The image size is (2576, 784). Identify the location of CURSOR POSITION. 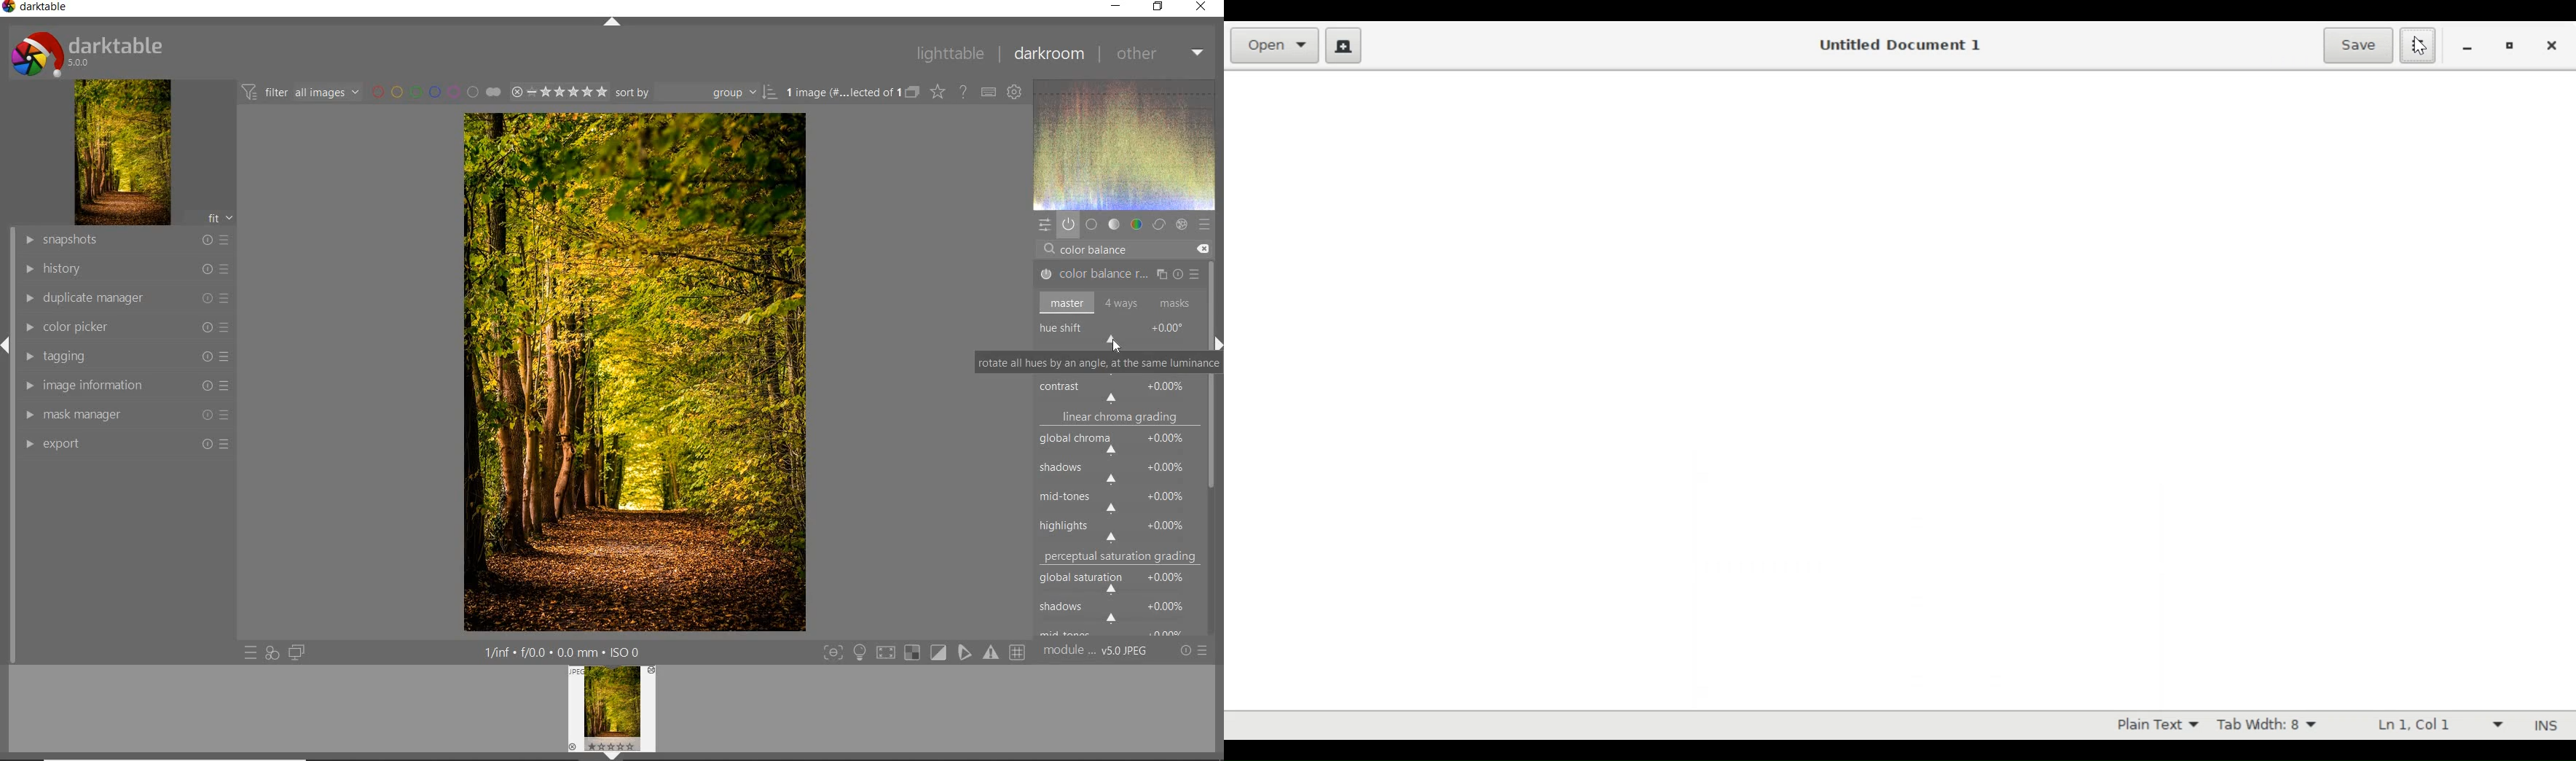
(1115, 346).